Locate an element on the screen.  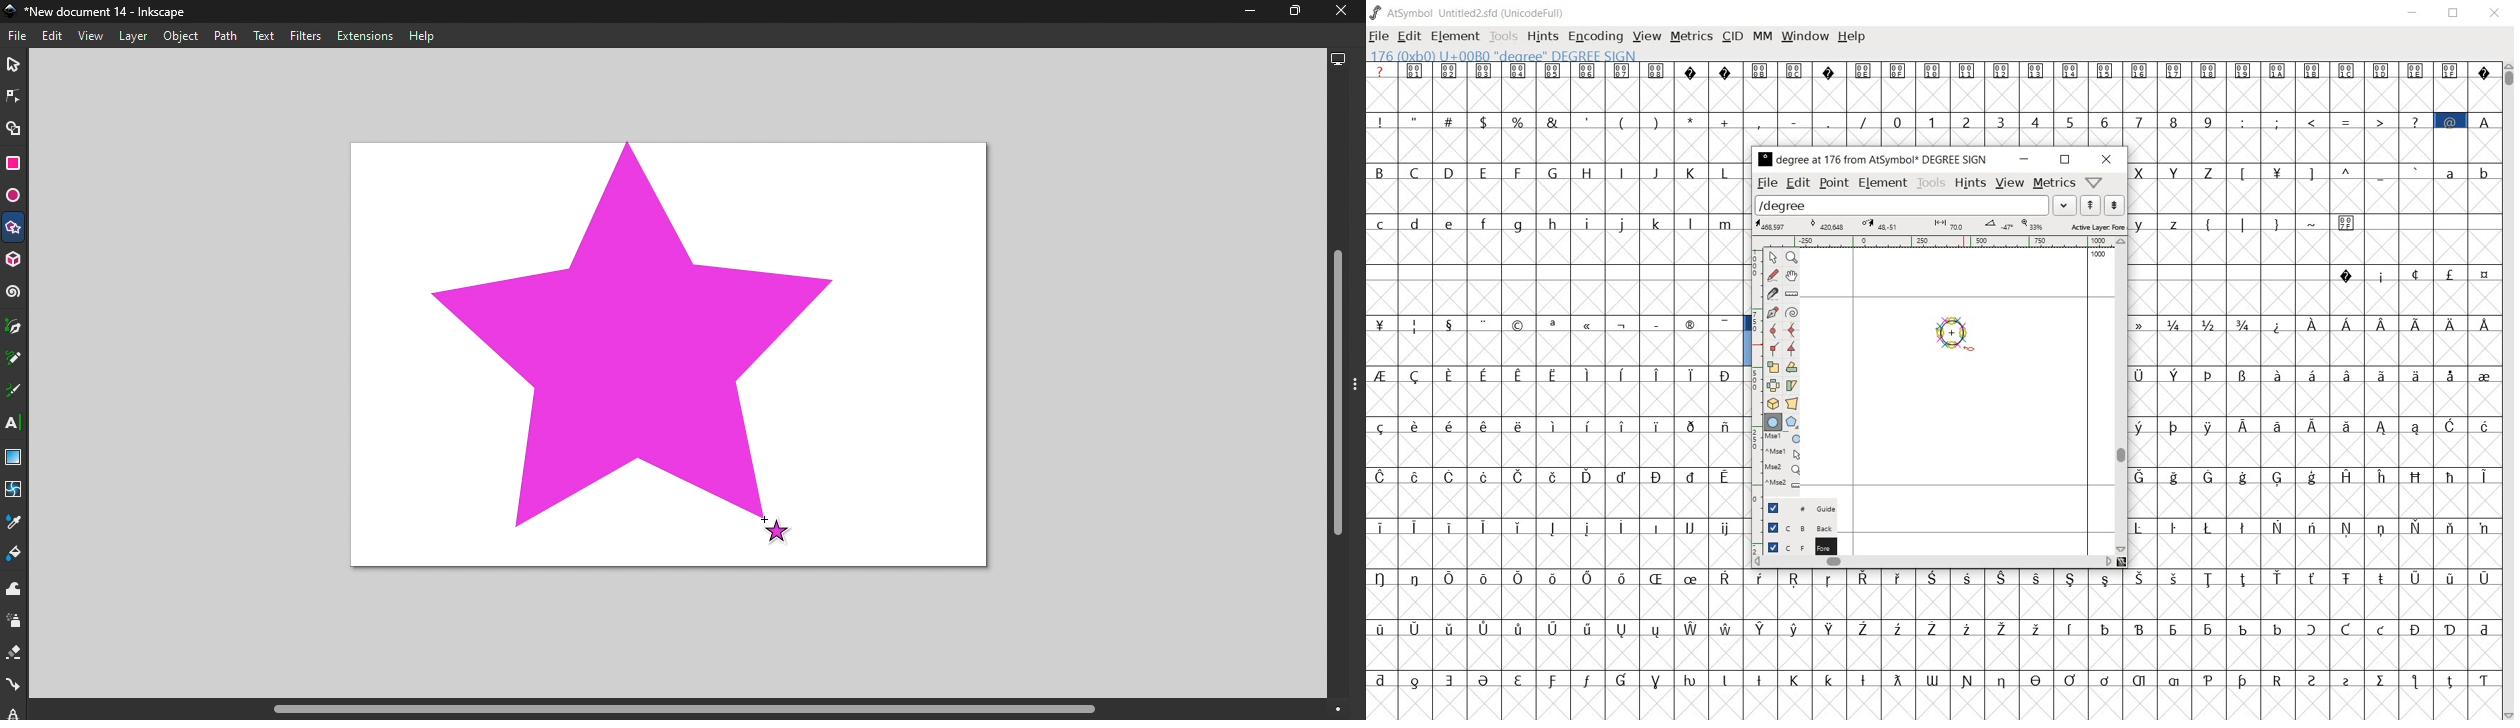
tools is located at coordinates (1503, 36).